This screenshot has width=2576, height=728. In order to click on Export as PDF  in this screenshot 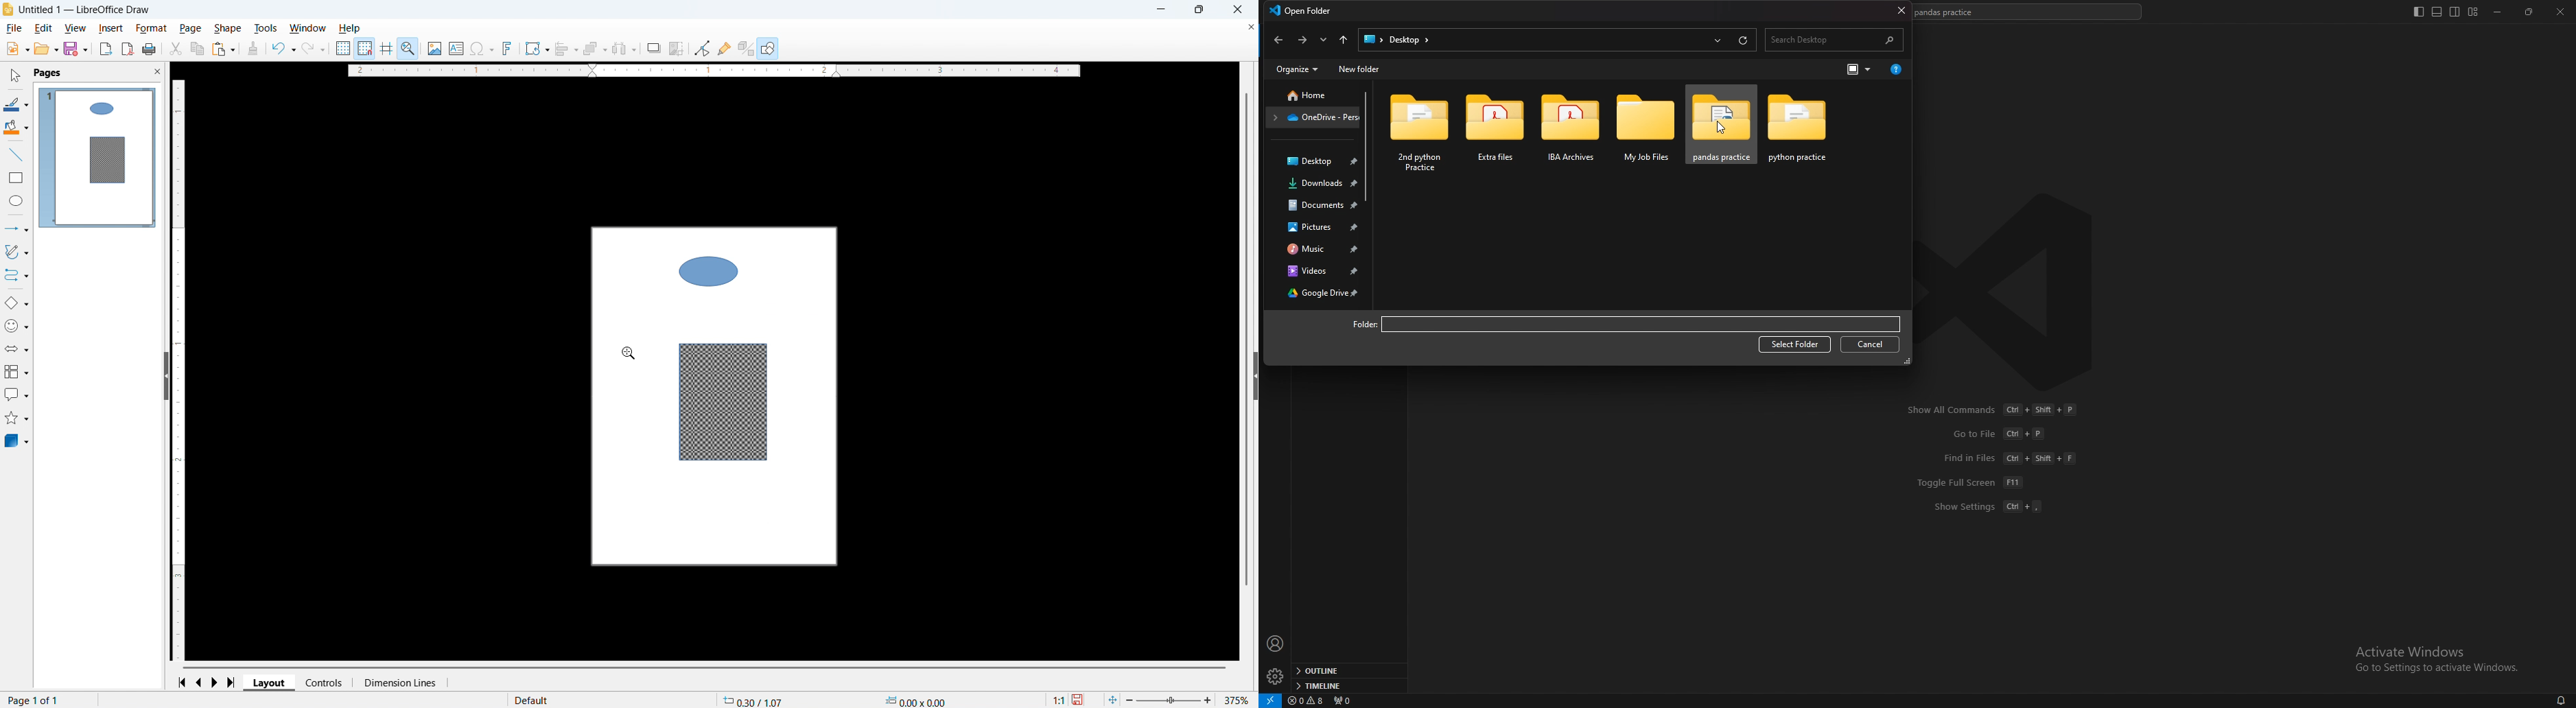, I will do `click(127, 49)`.